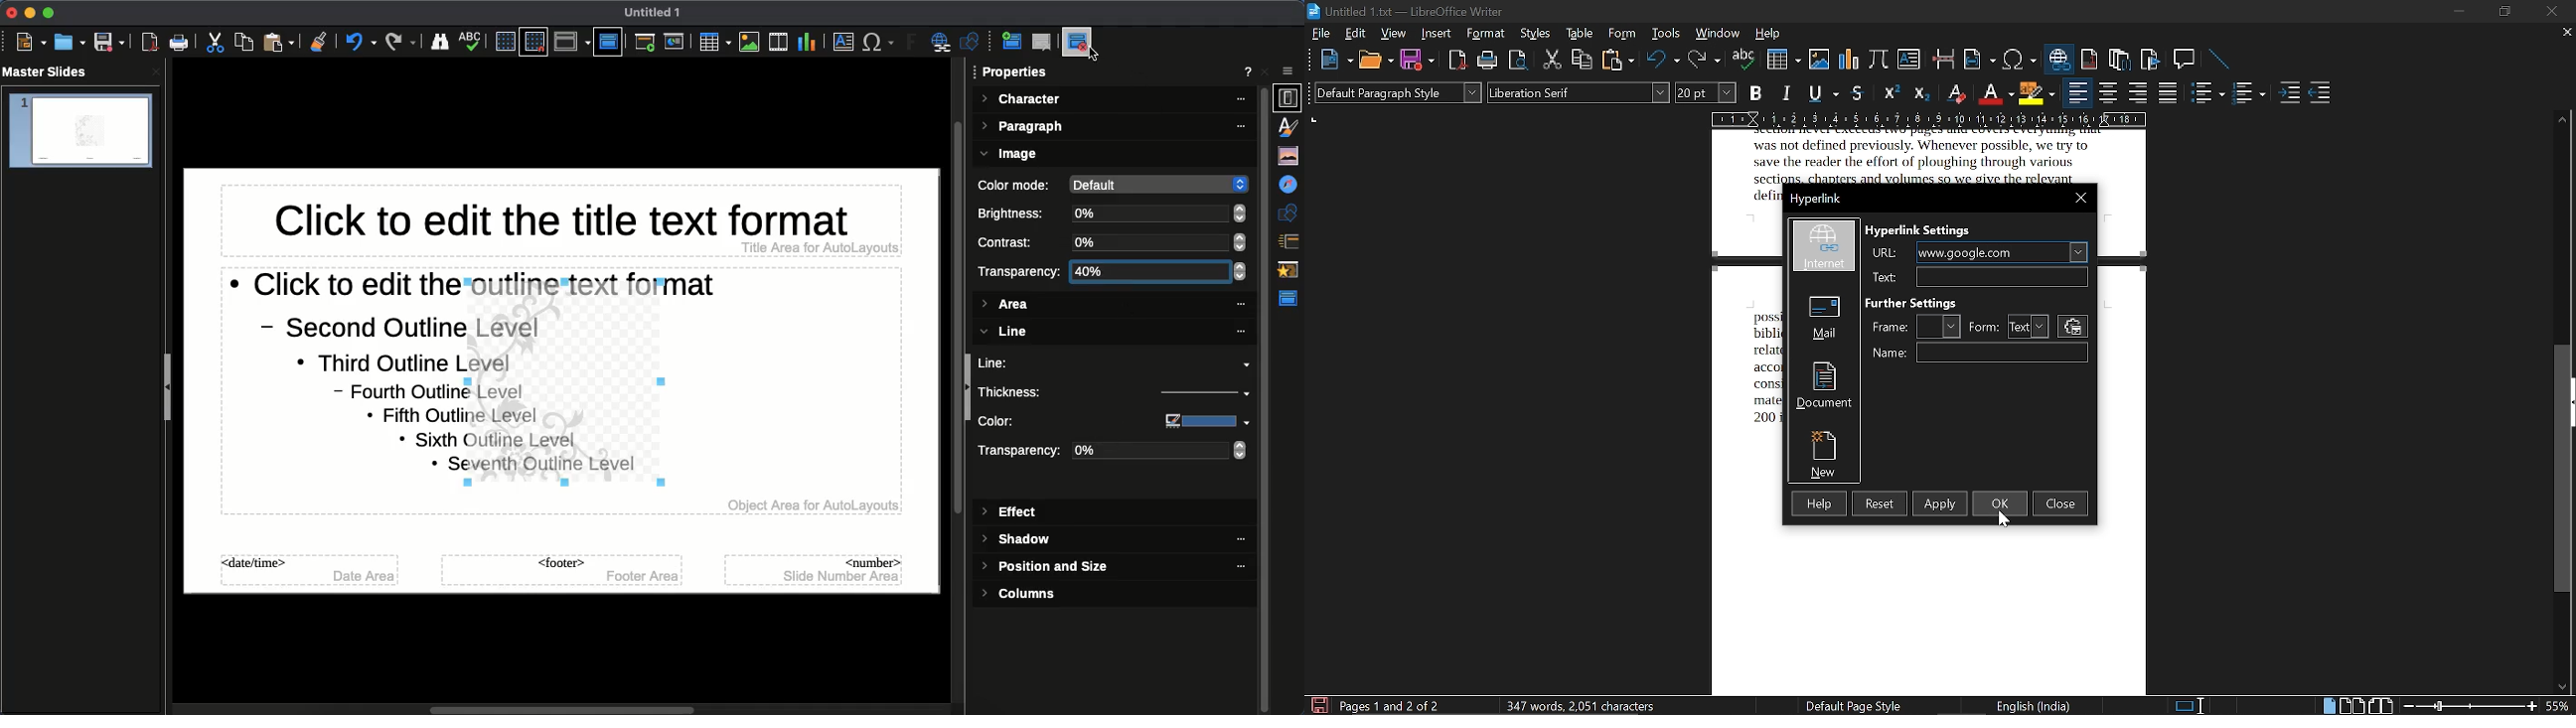 This screenshot has width=2576, height=728. I want to click on form, so click(1985, 327).